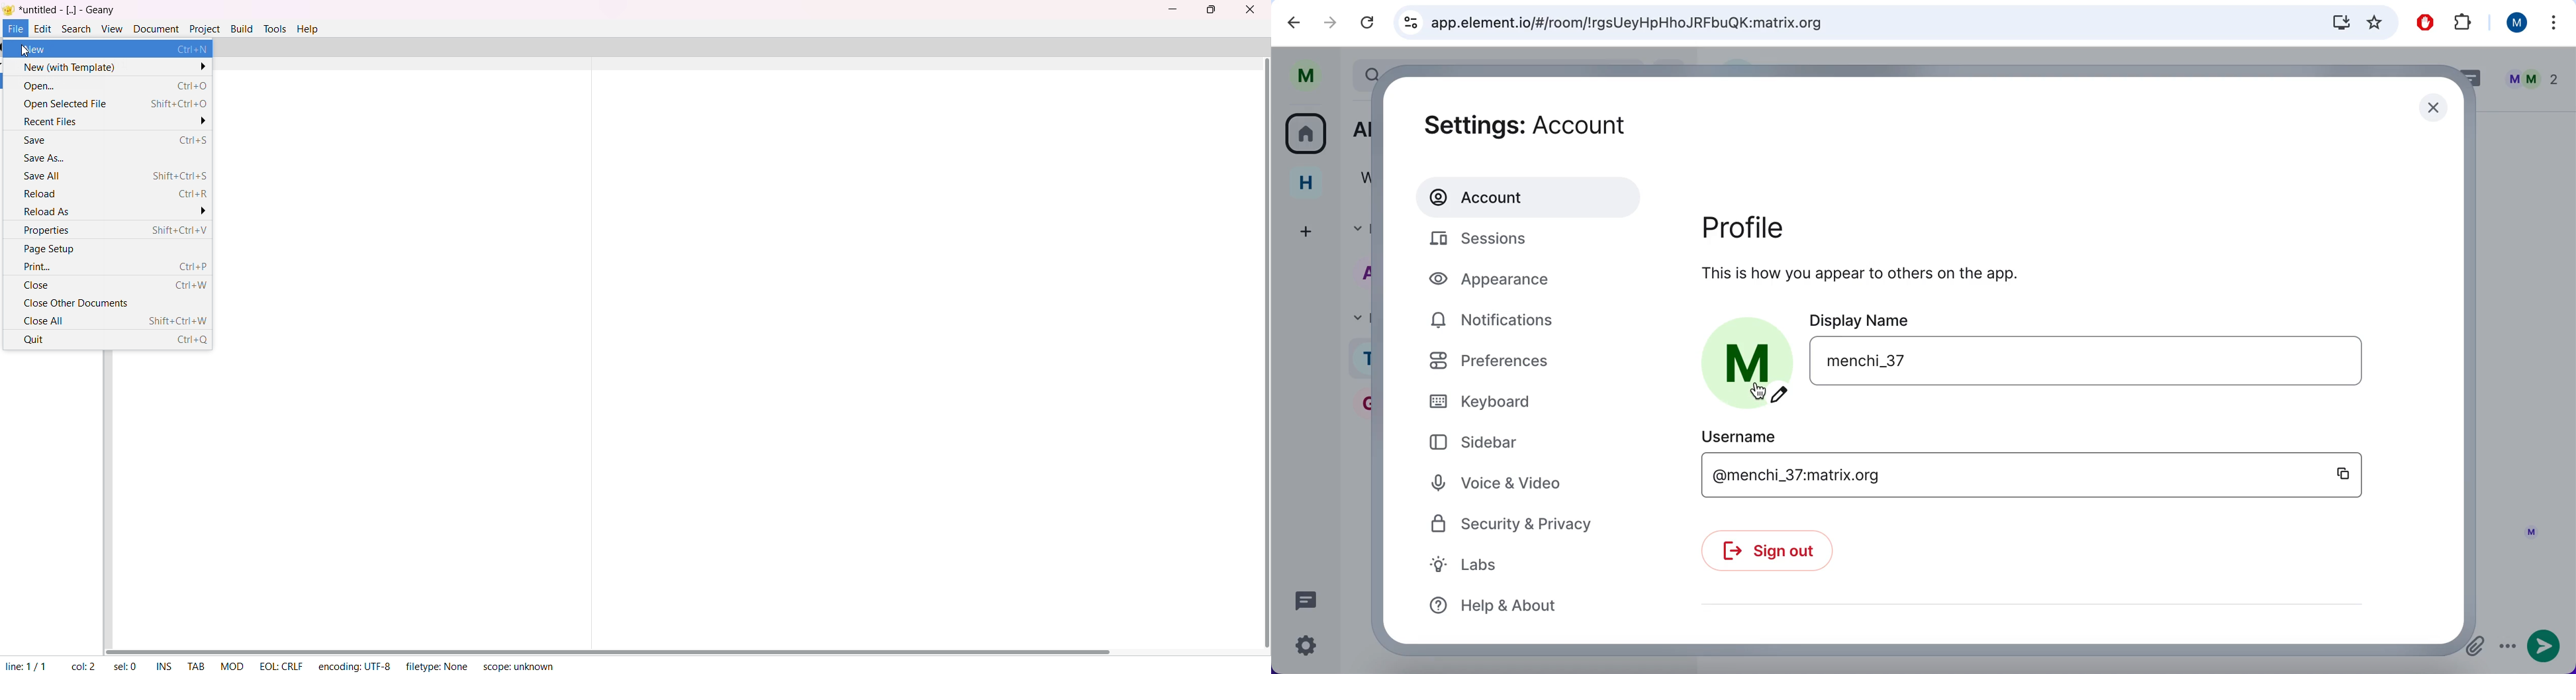 The height and width of the screenshot is (700, 2576). What do you see at coordinates (1986, 319) in the screenshot?
I see `display name` at bounding box center [1986, 319].